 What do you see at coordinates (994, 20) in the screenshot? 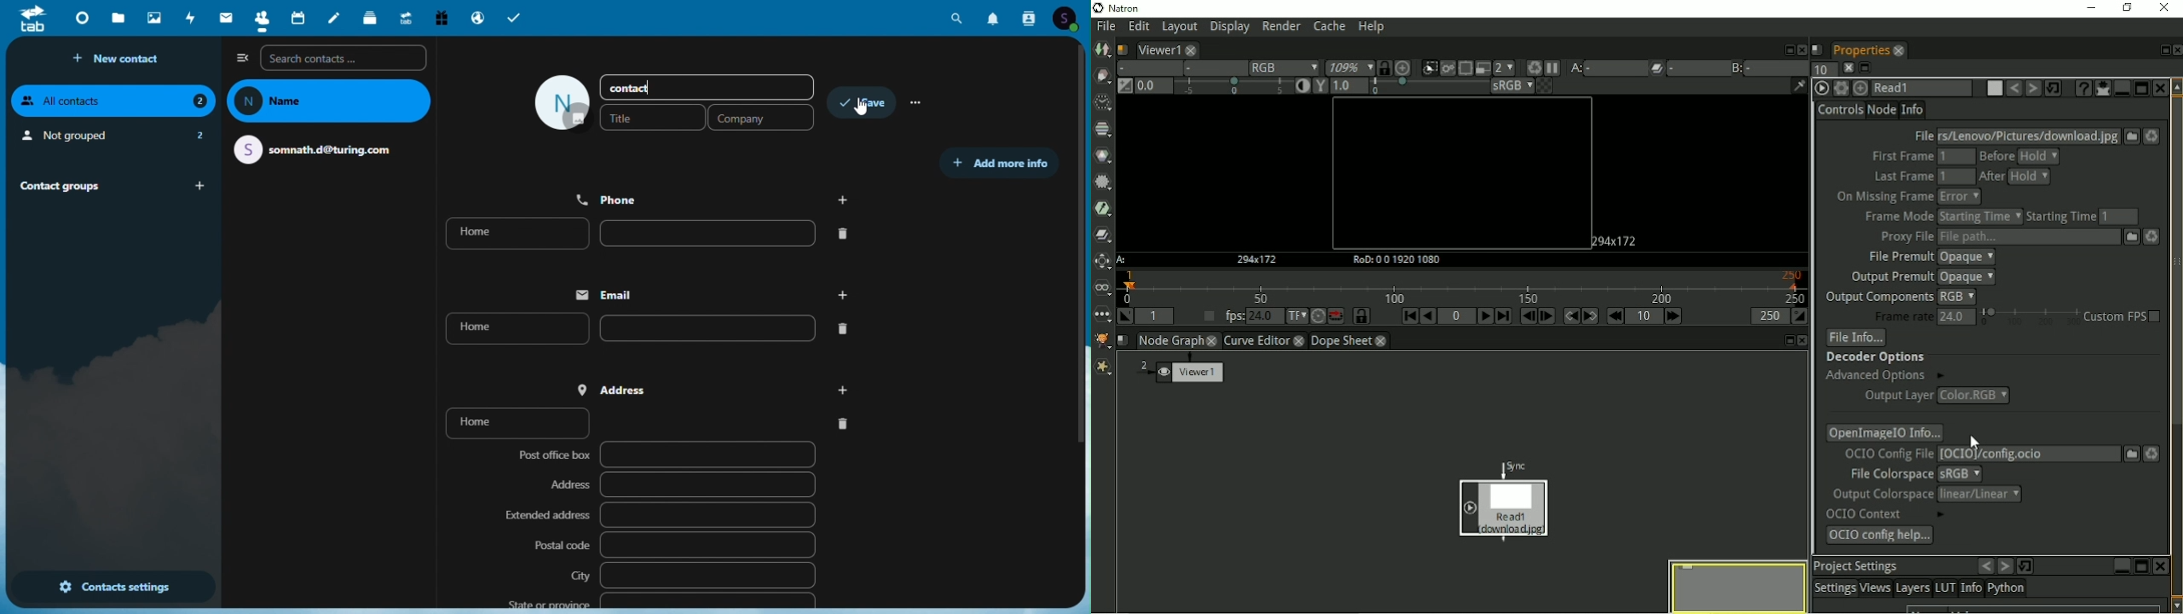
I see `Notification` at bounding box center [994, 20].